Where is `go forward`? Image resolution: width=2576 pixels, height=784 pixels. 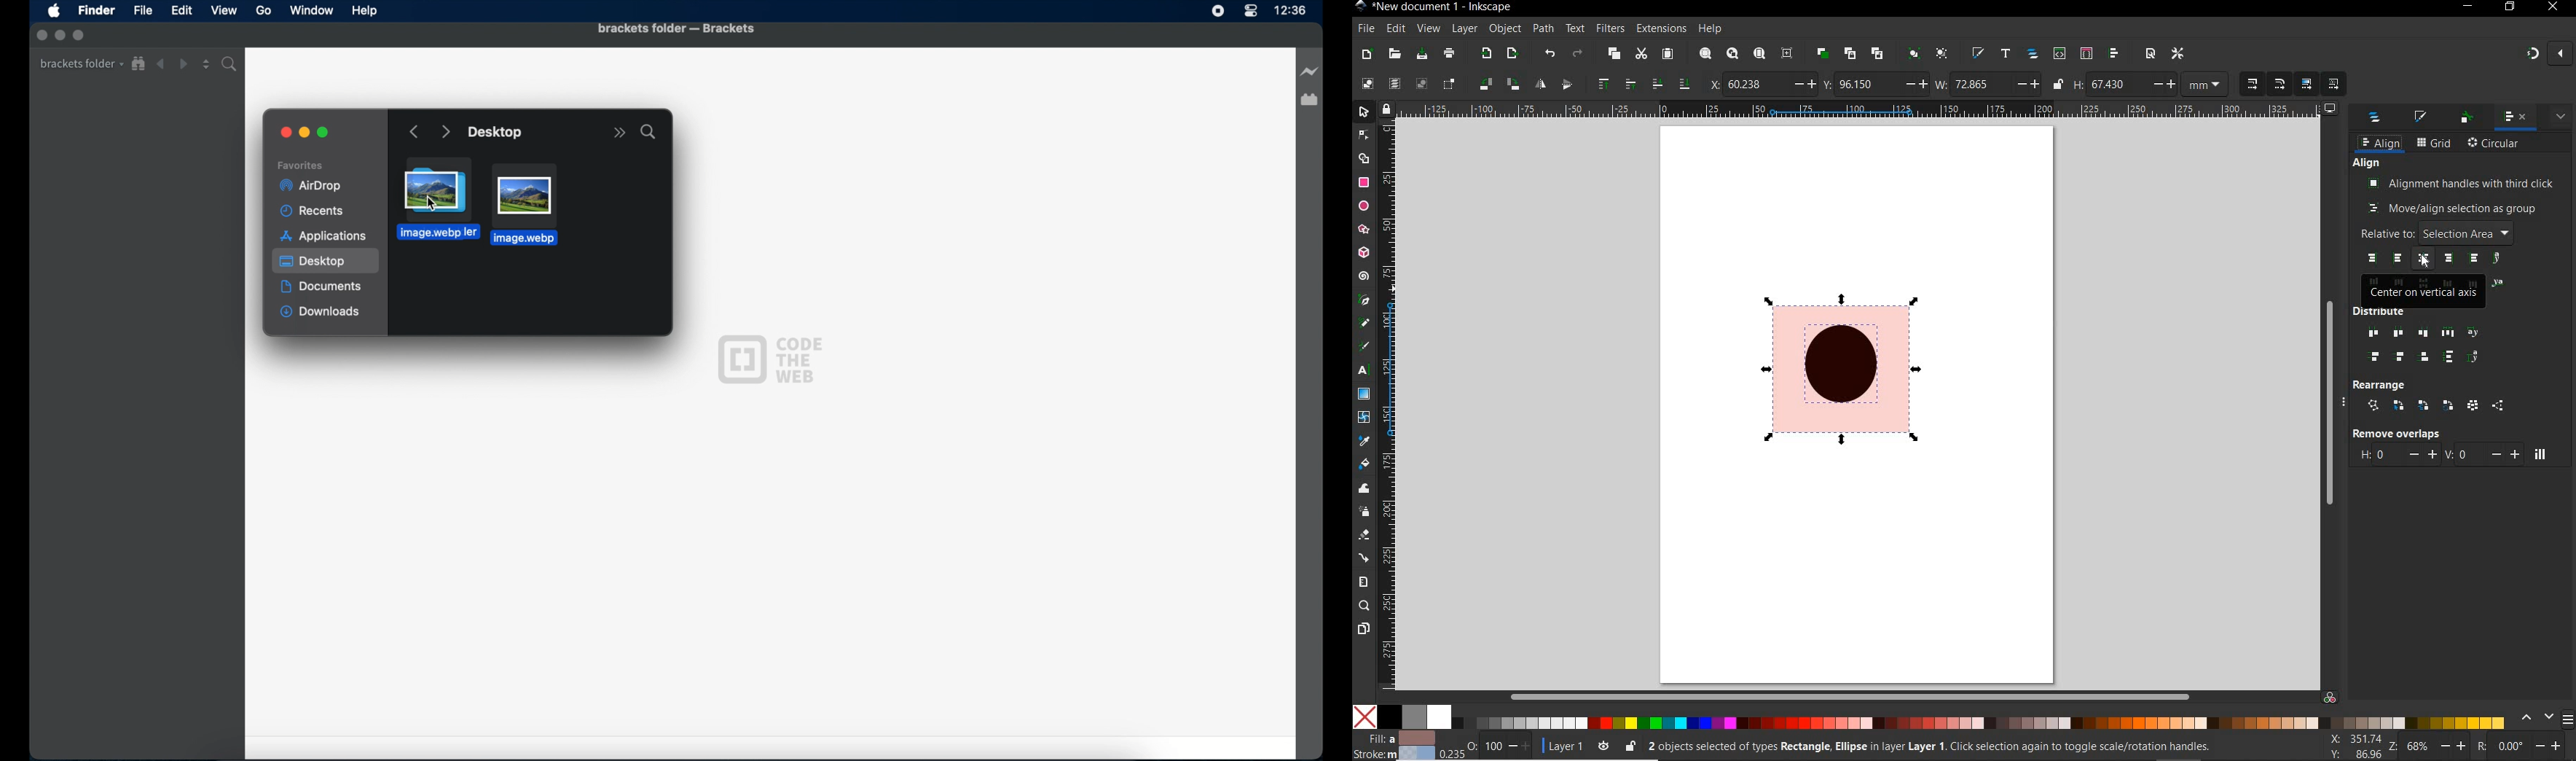
go forward is located at coordinates (445, 132).